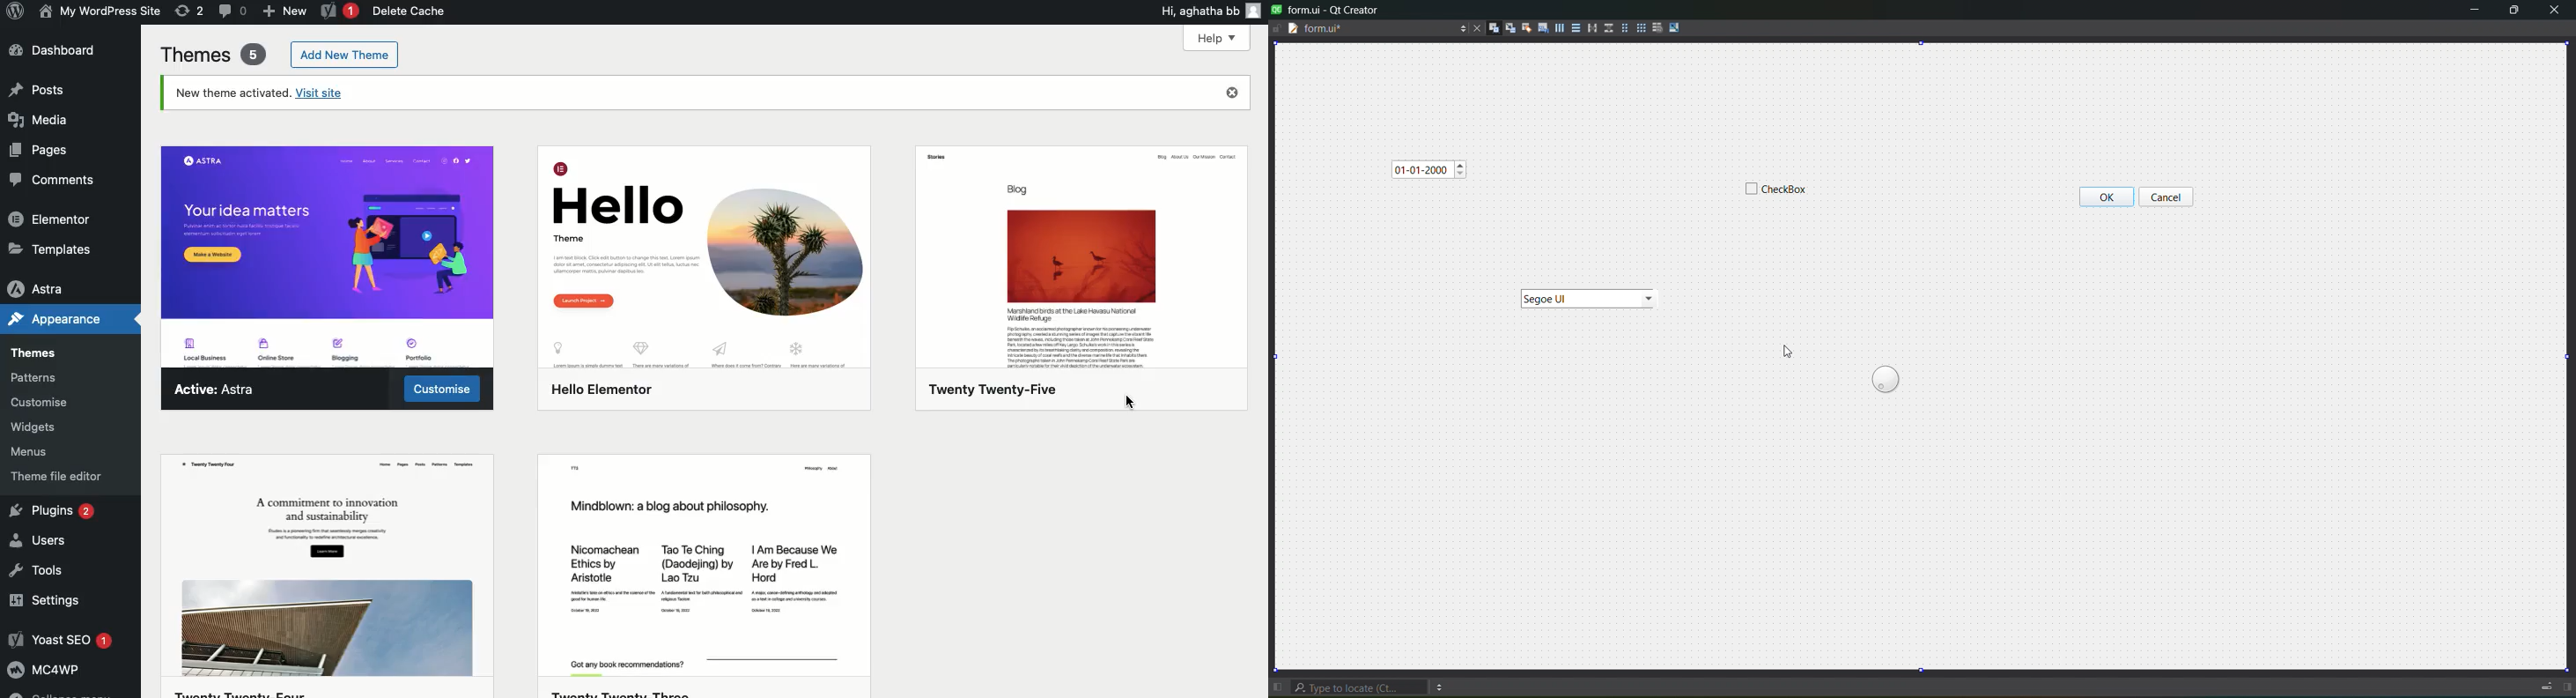 Image resolution: width=2576 pixels, height=700 pixels. I want to click on horizontal, so click(1556, 30).